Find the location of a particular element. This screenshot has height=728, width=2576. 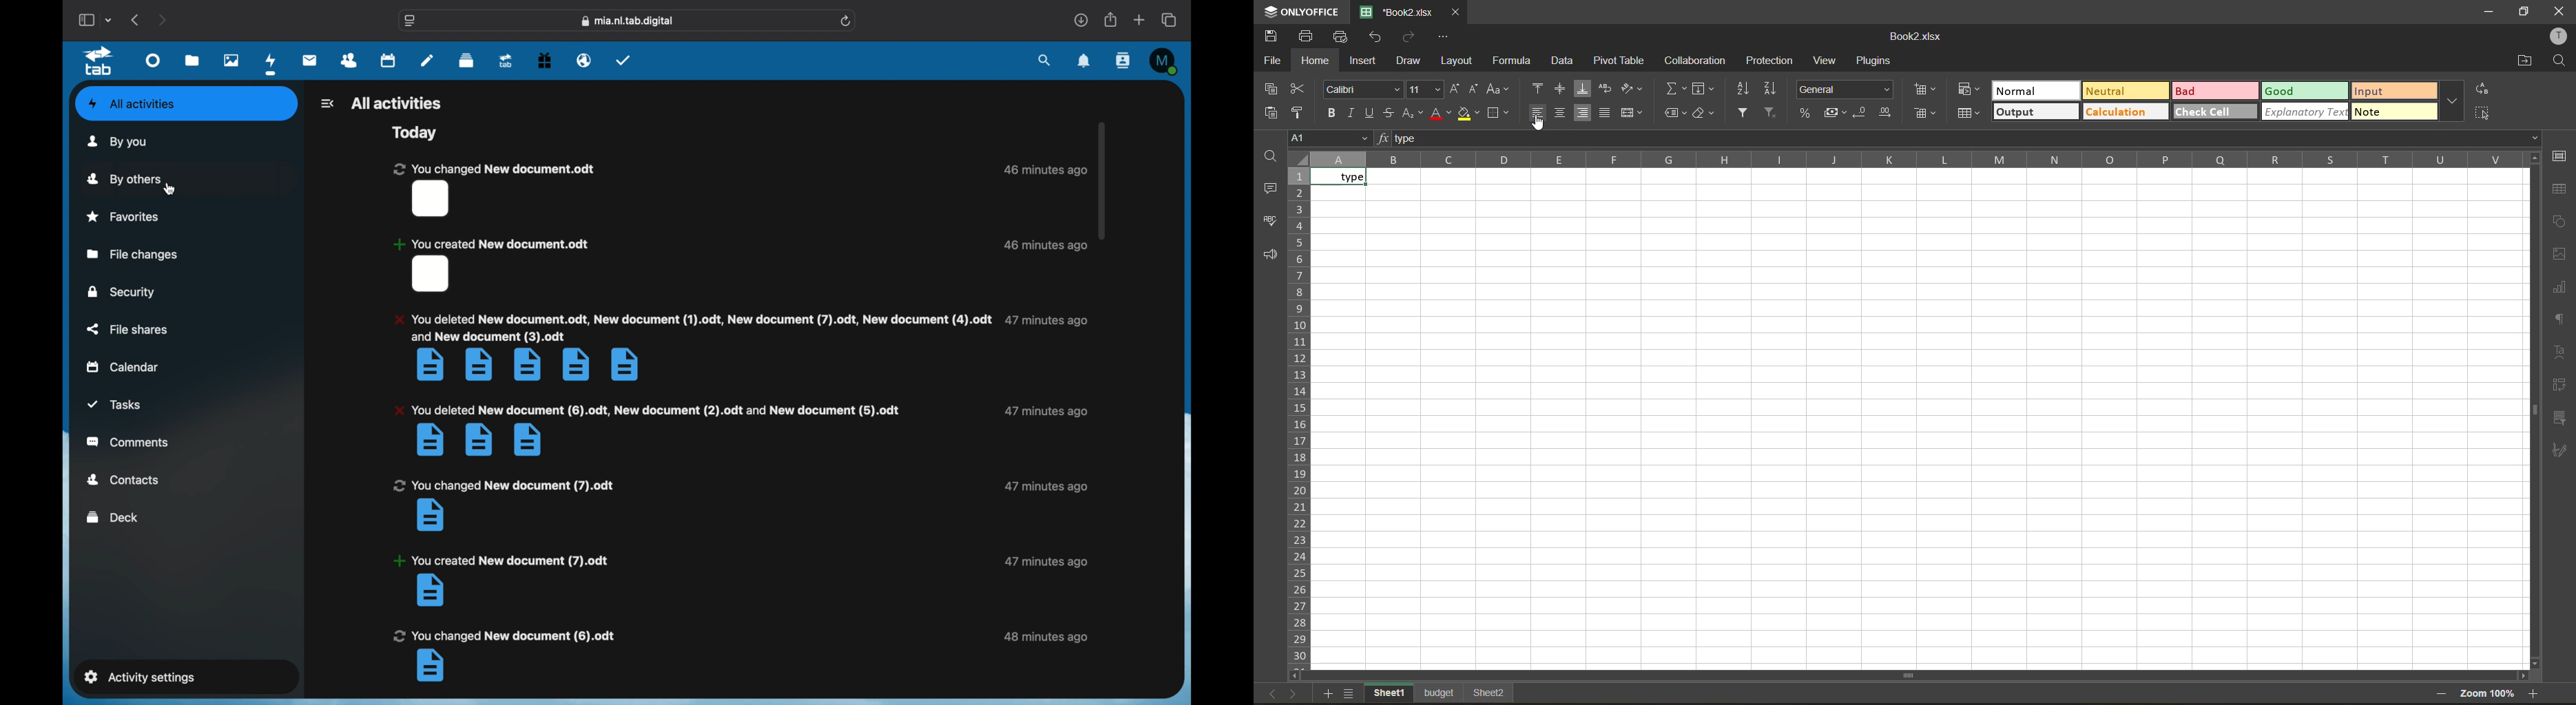

47 minutes ago is located at coordinates (1045, 561).